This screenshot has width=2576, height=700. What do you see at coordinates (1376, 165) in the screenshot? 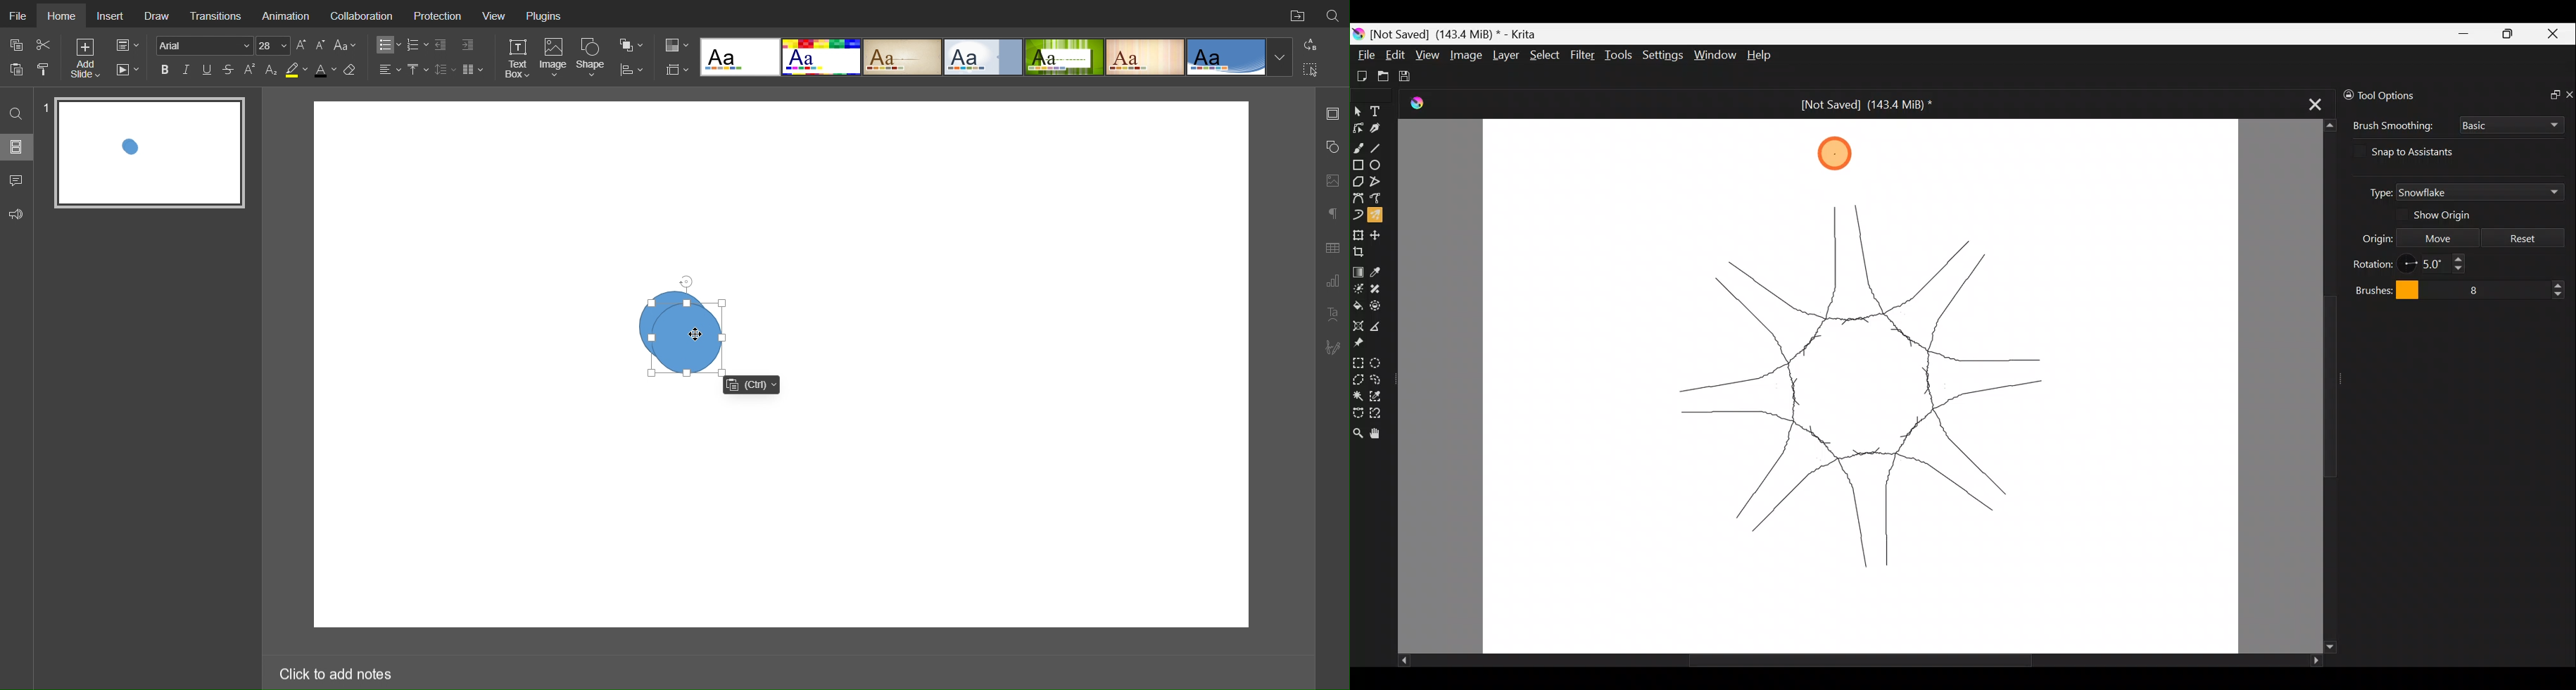
I see `Ellipse` at bounding box center [1376, 165].